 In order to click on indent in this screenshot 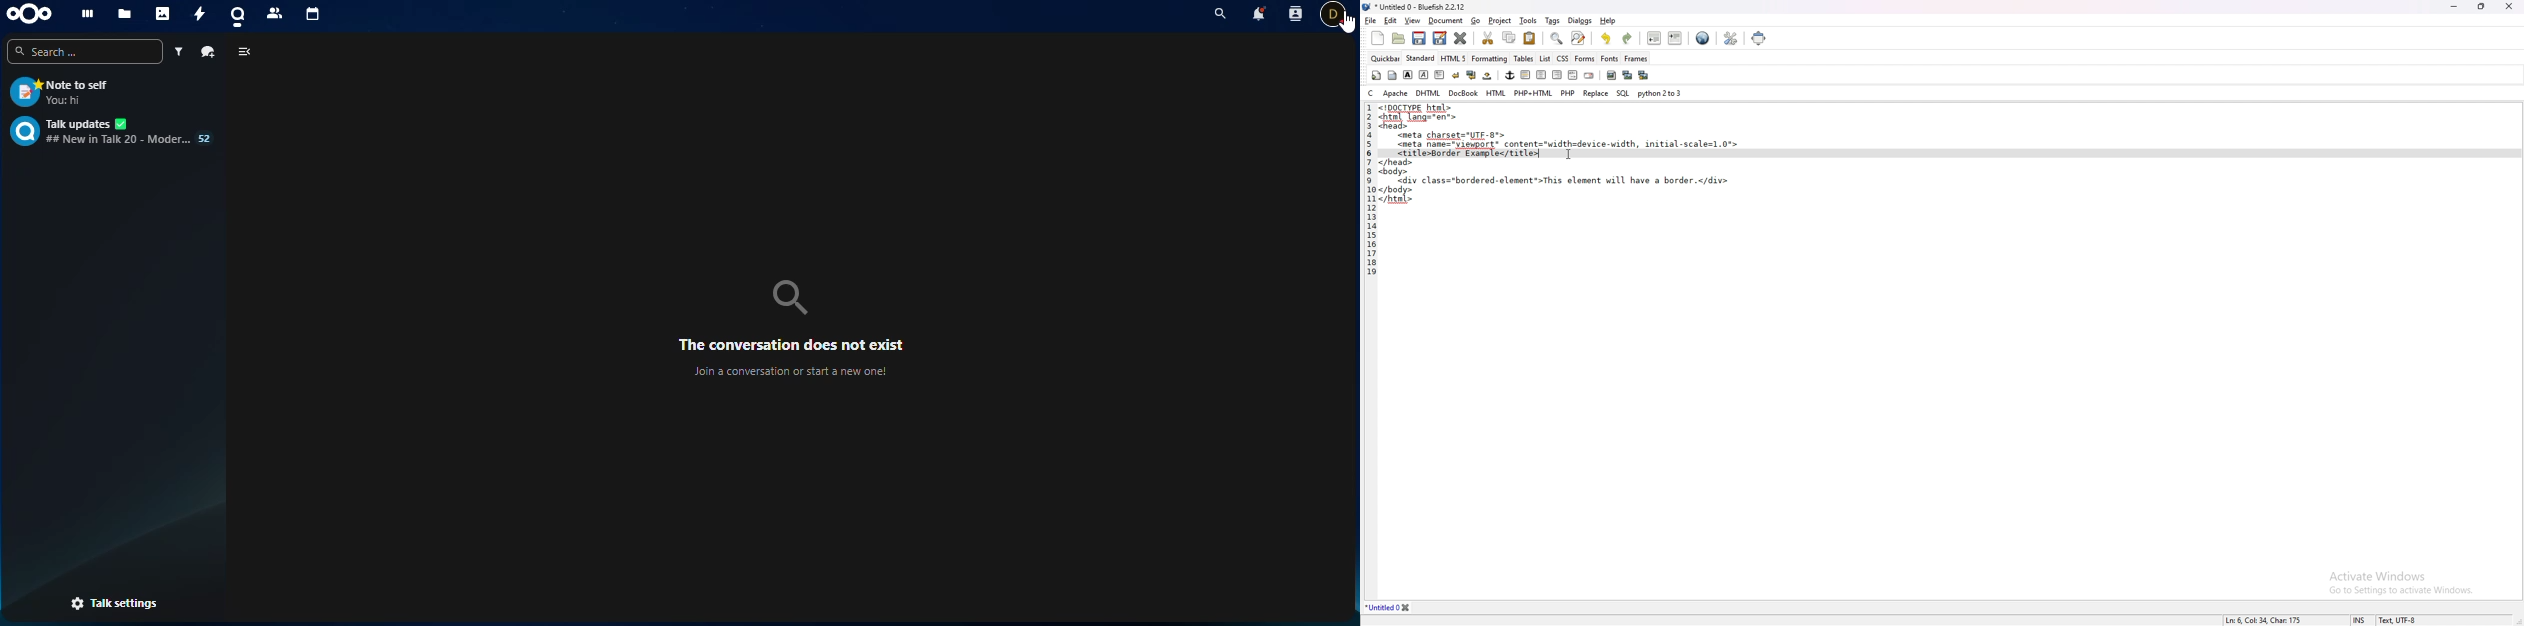, I will do `click(1676, 38)`.